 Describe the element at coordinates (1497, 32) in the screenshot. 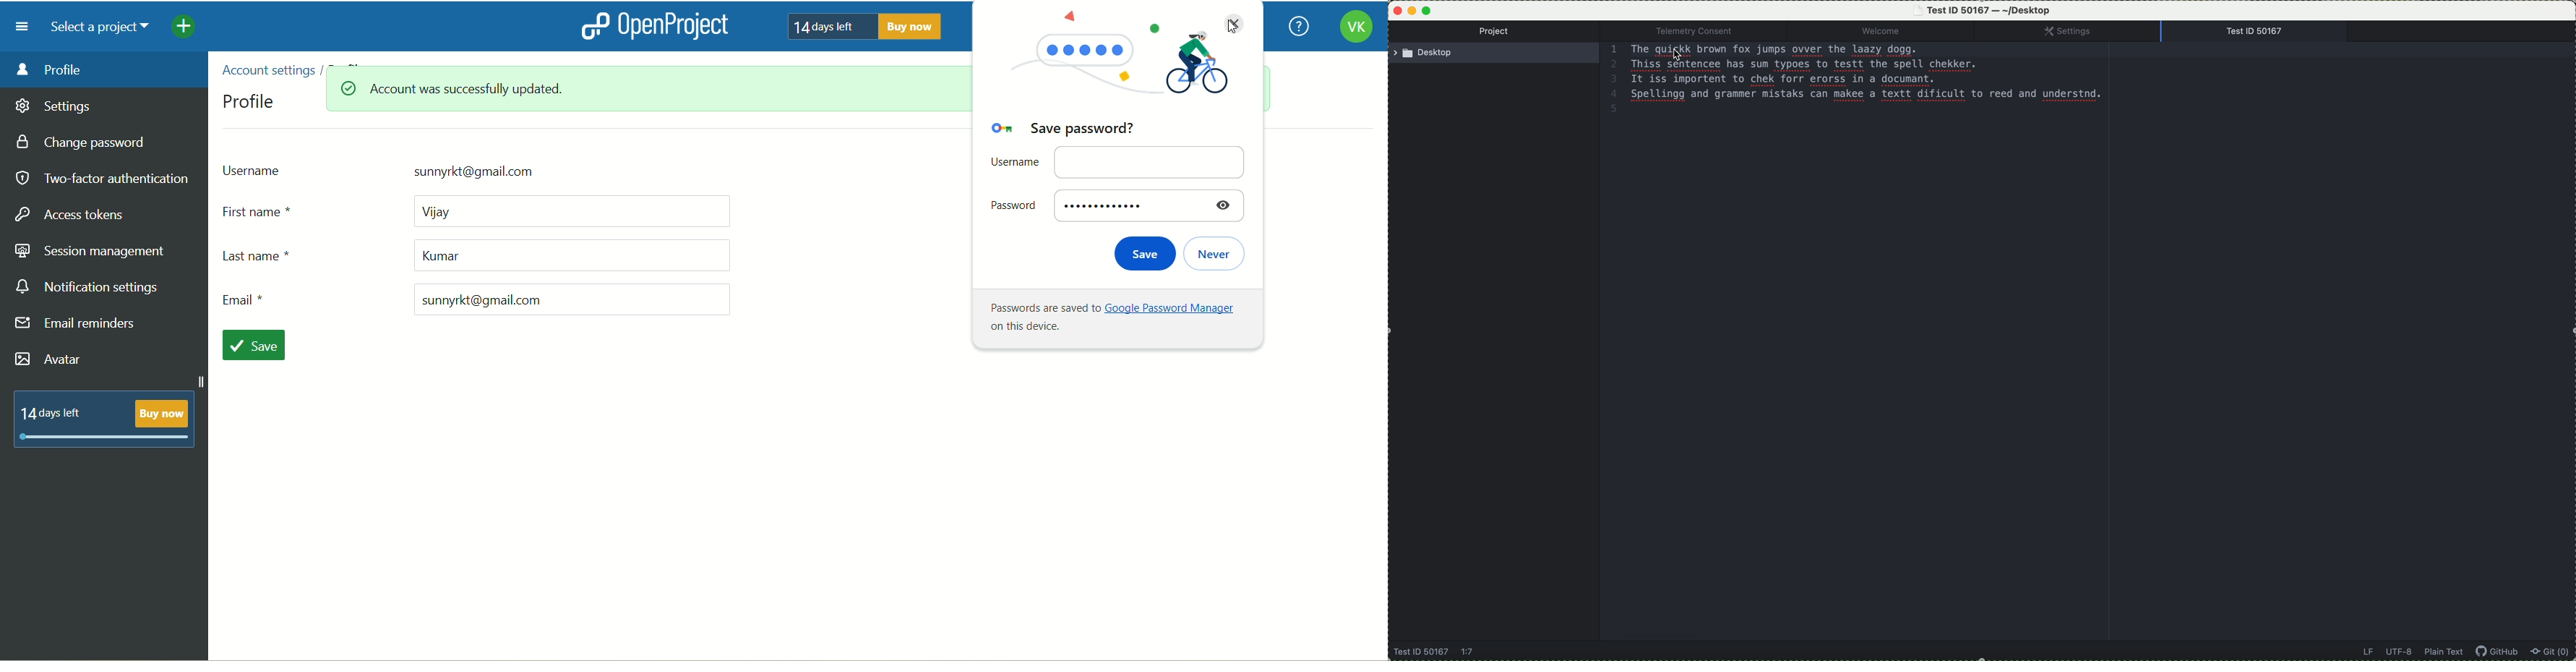

I see `project` at that location.